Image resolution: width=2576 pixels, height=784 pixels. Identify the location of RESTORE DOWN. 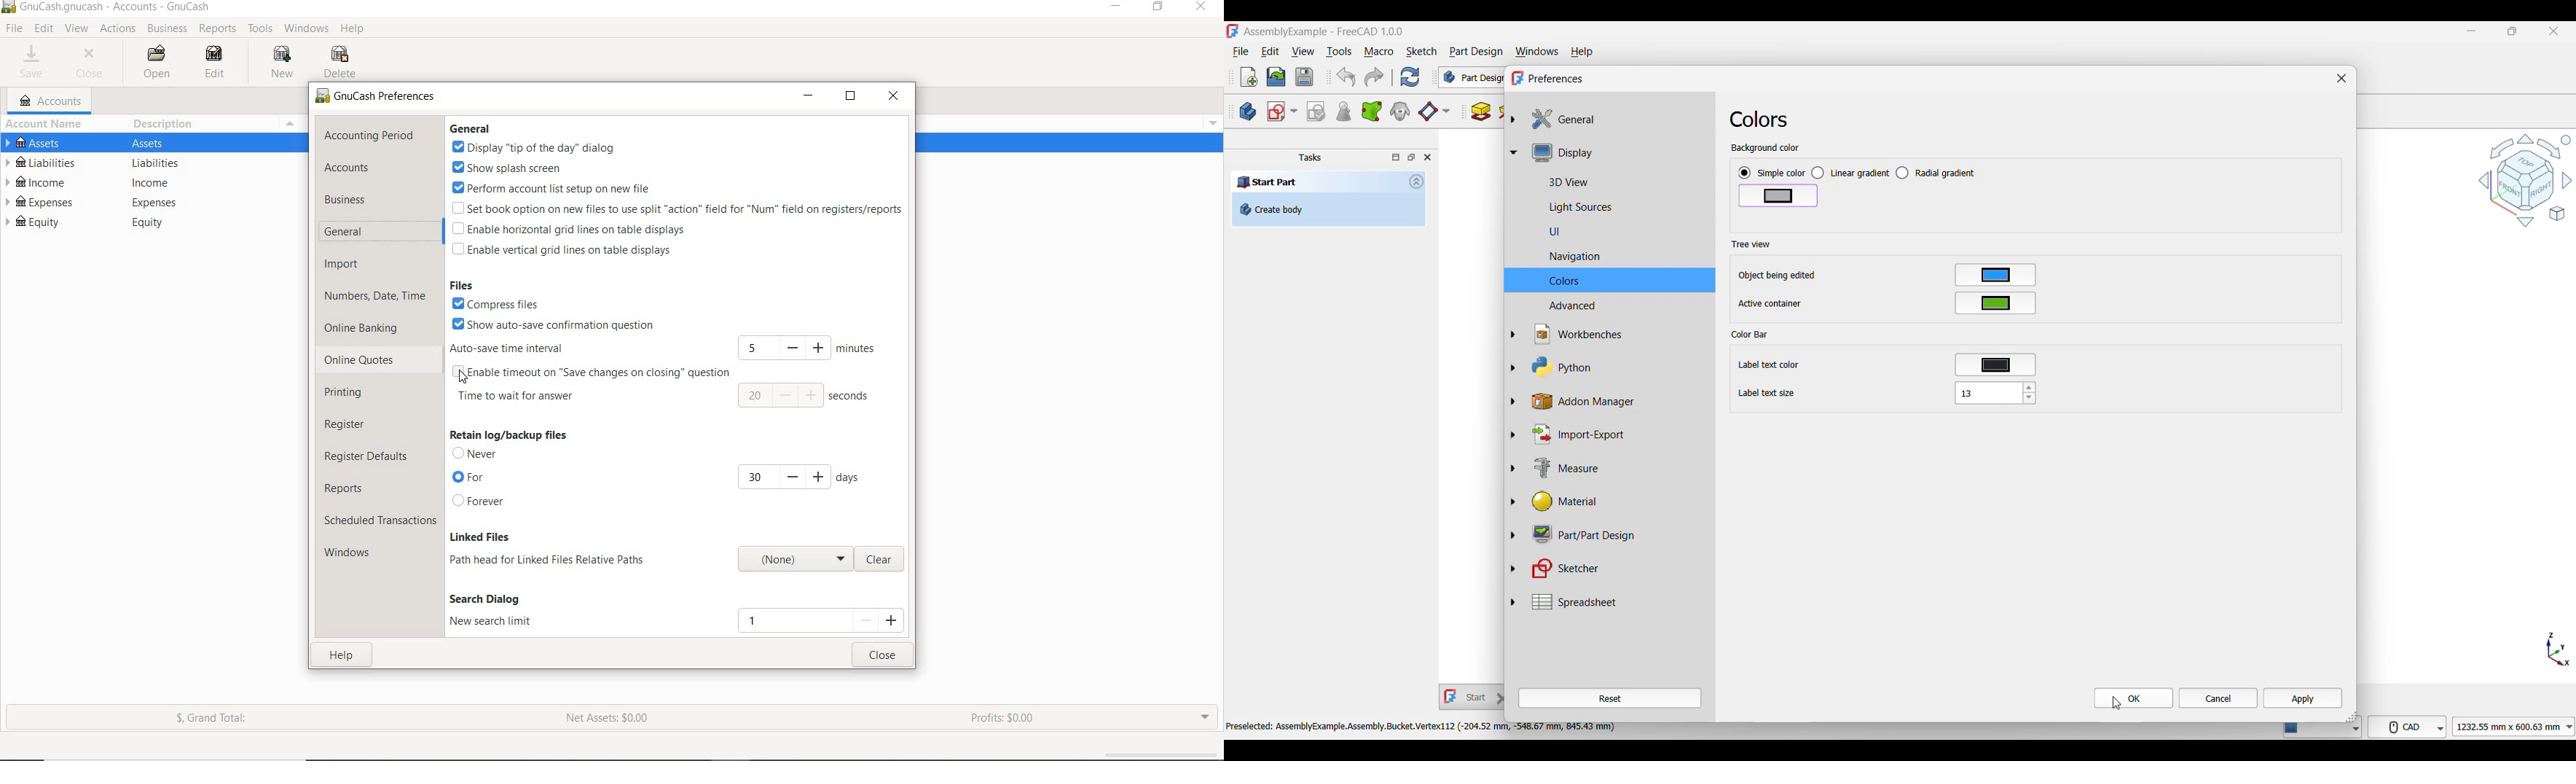
(1158, 9).